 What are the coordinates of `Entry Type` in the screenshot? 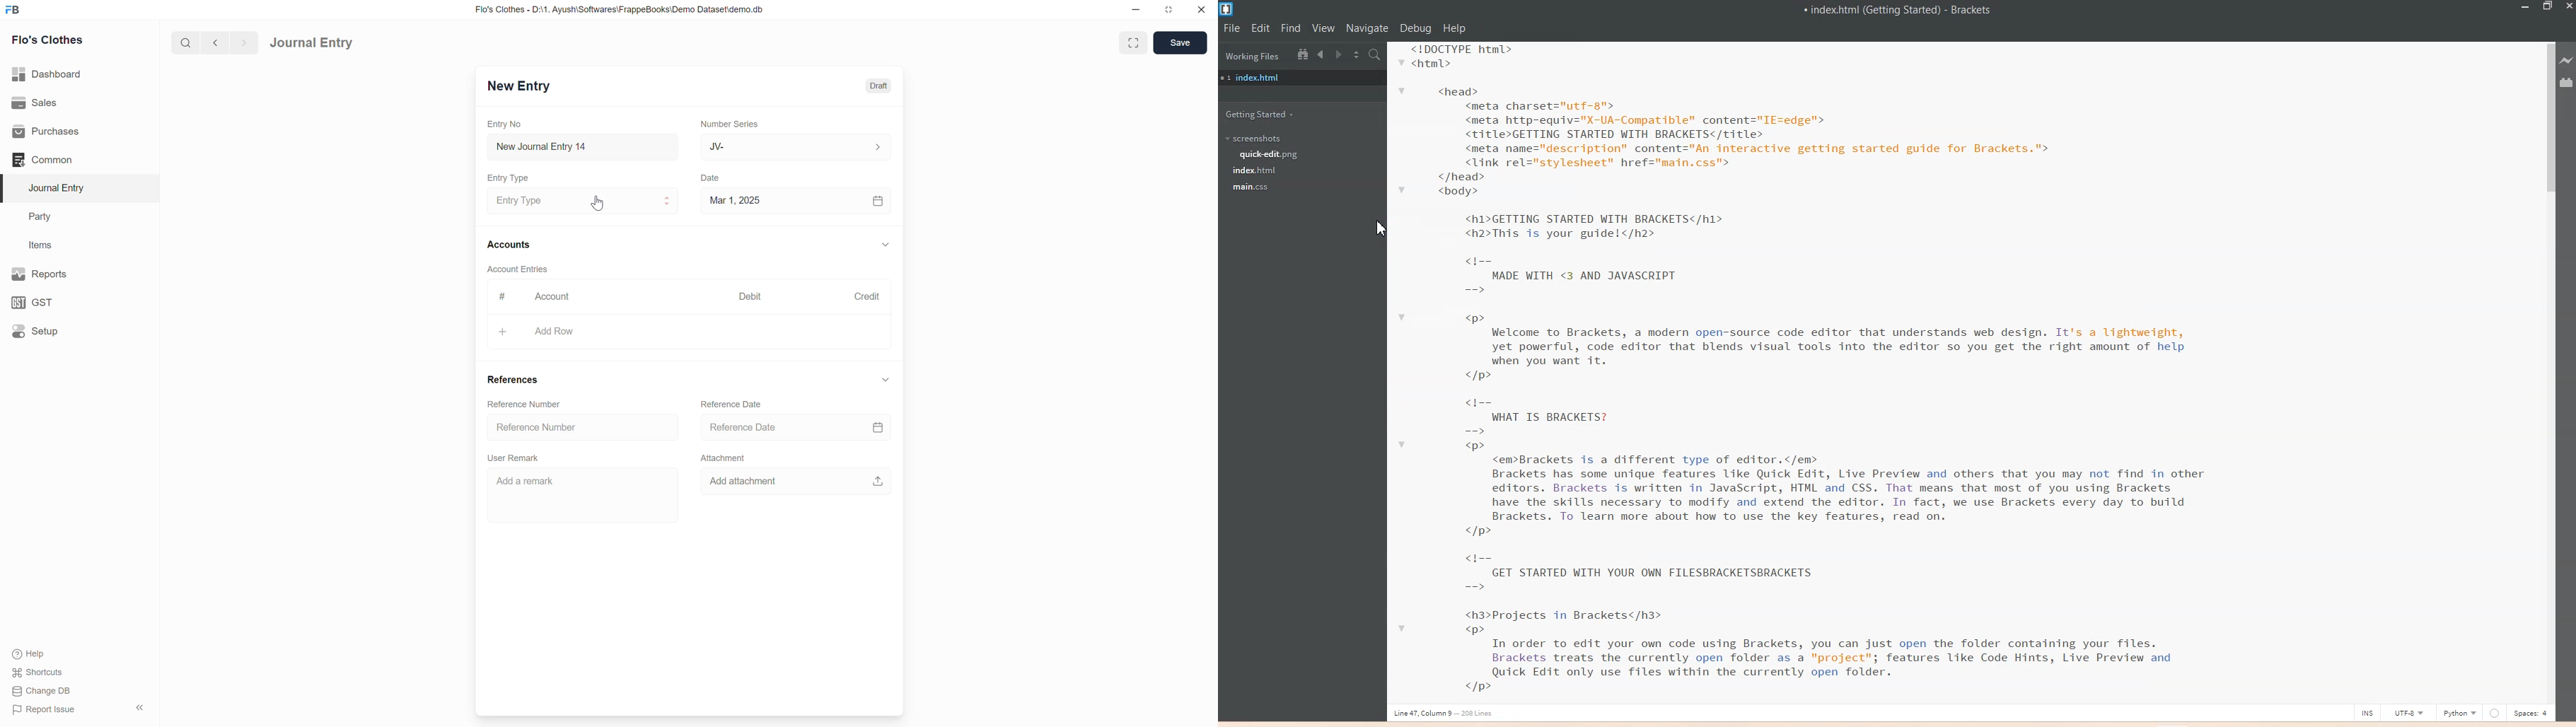 It's located at (511, 177).